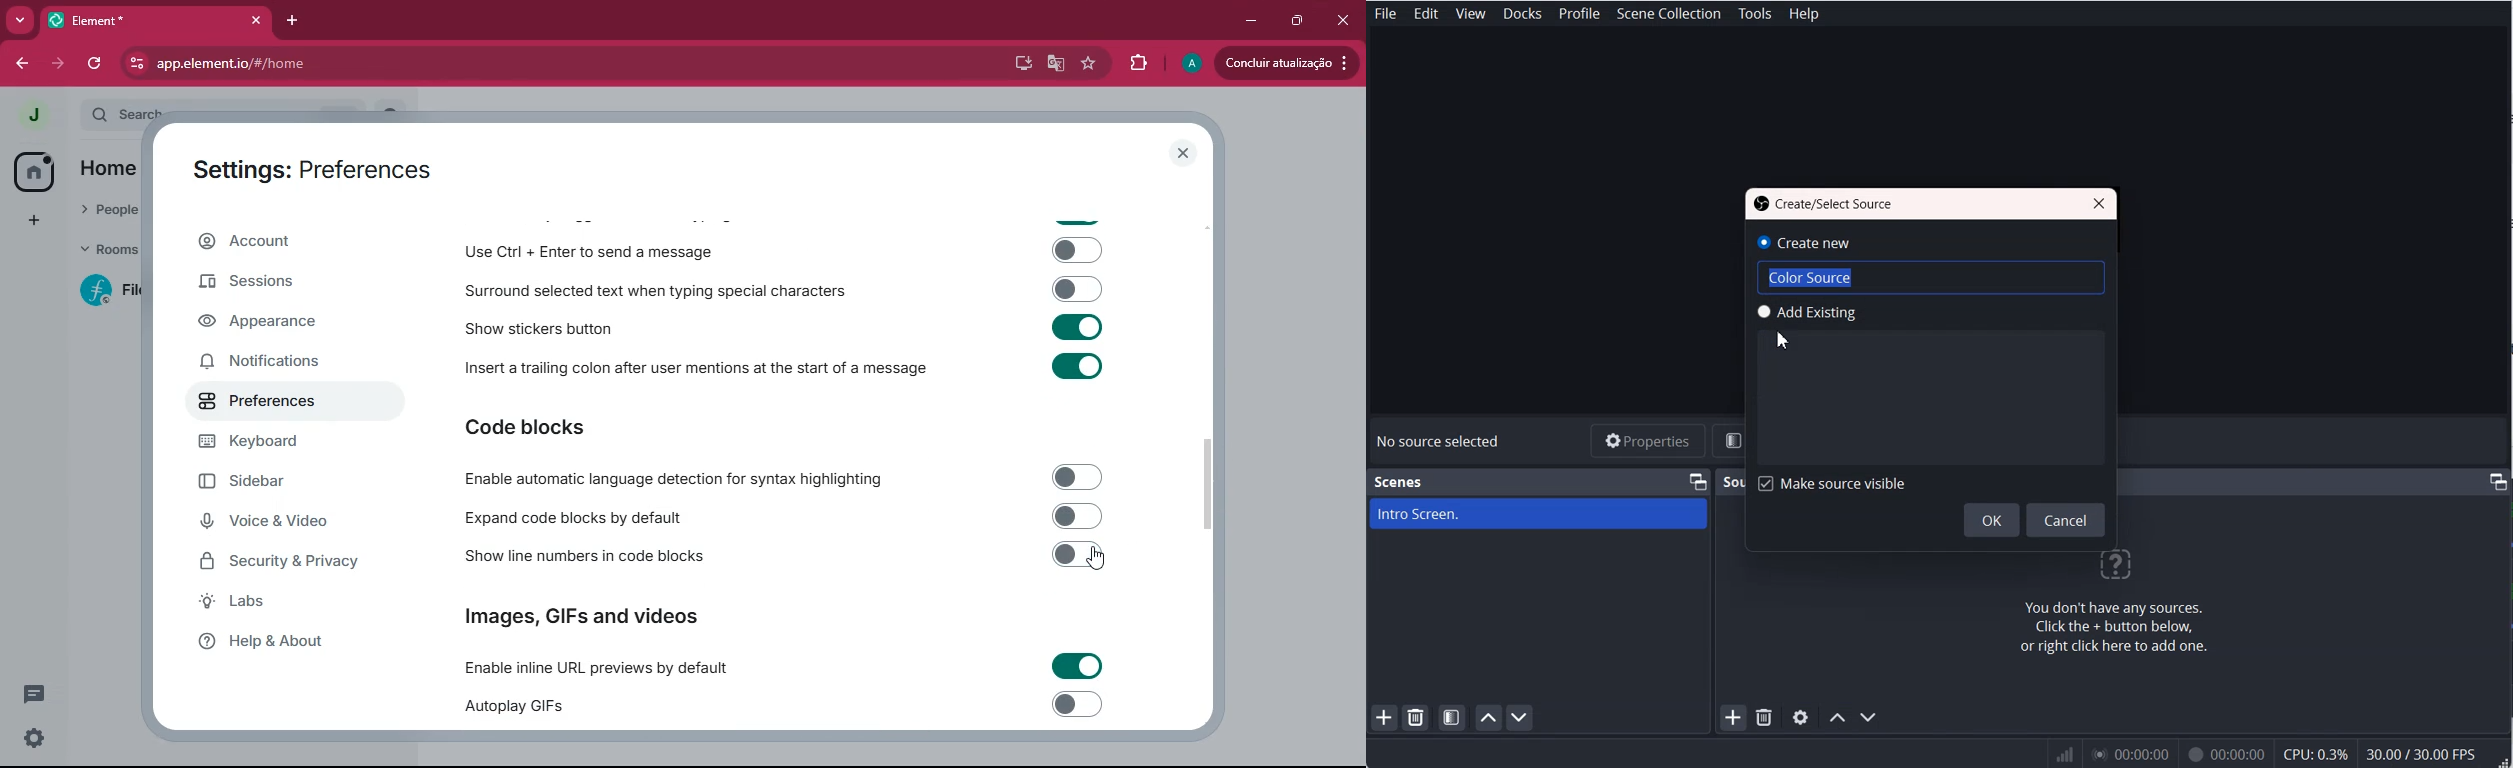 Image resolution: width=2520 pixels, height=784 pixels. What do you see at coordinates (19, 20) in the screenshot?
I see `more` at bounding box center [19, 20].